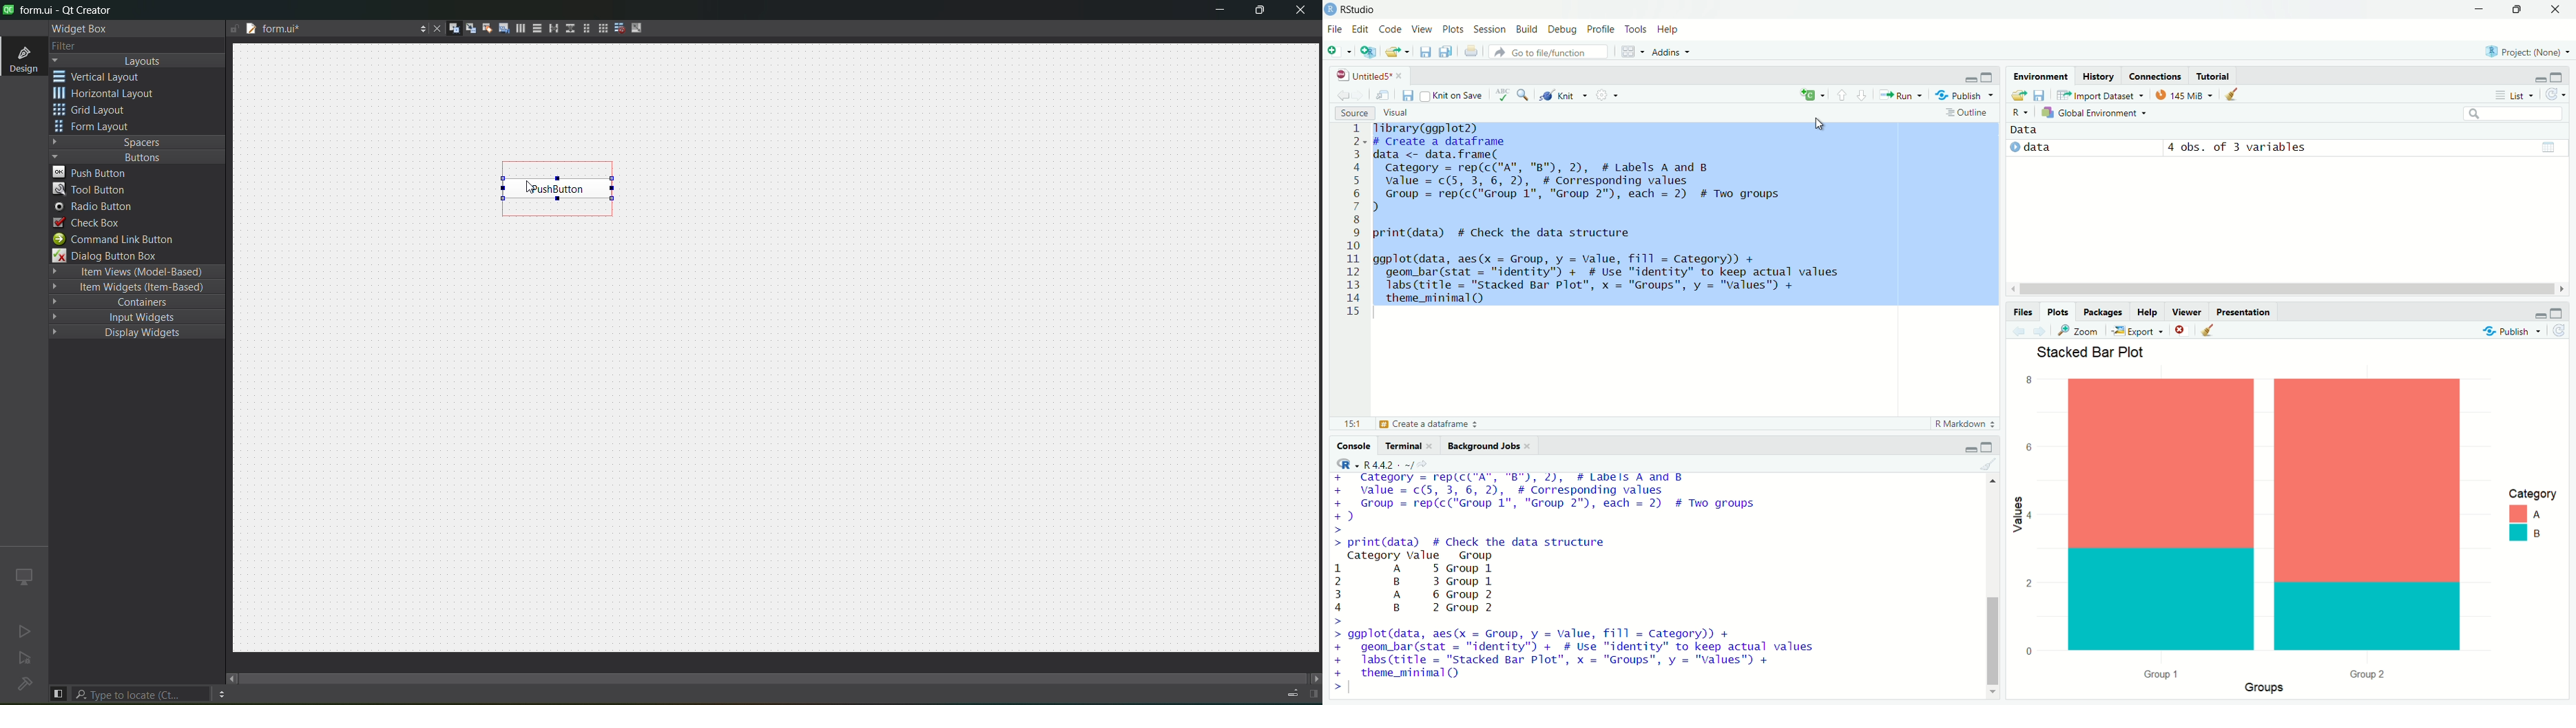 This screenshot has height=728, width=2576. What do you see at coordinates (315, 30) in the screenshot?
I see `tab name` at bounding box center [315, 30].